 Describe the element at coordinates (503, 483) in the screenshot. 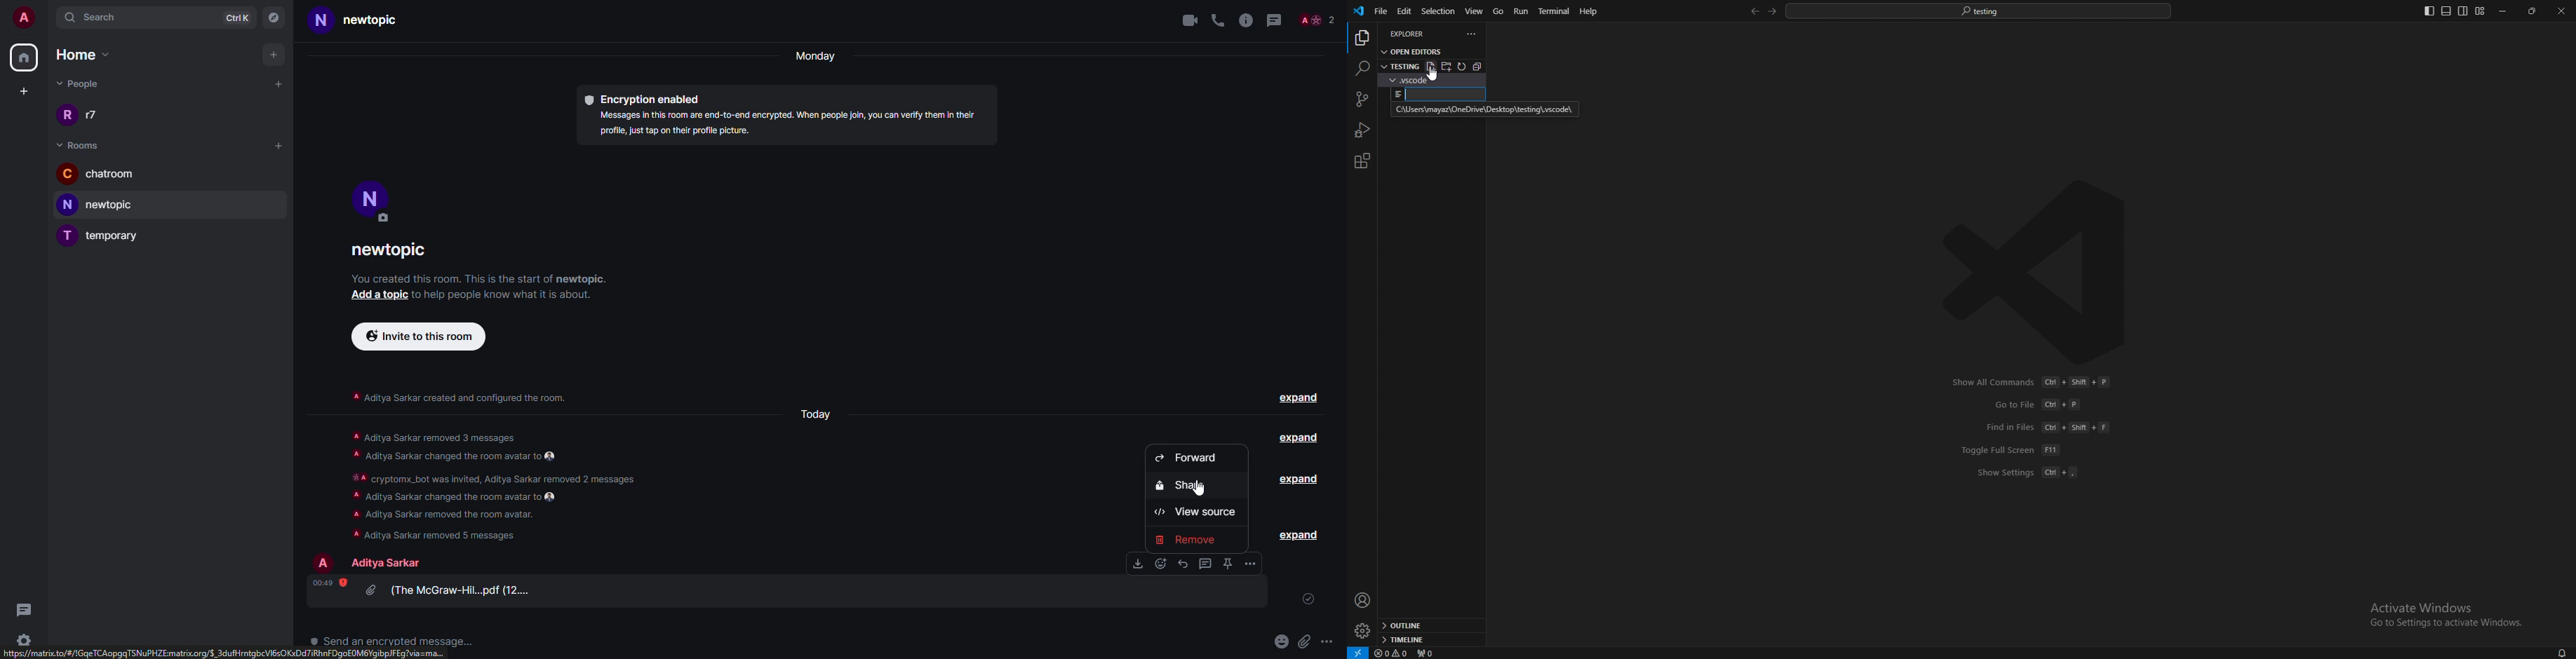

I see `A Aditya Sarkar removed 3 messages

A Aditya Sarkar changed the room avatar to

#A cryptomx_bot was invited, Aditya Sarkar removed 2 messages
A Aditya Sarkar changed the room avatar to

A Aditya Sarkar removed the room avatar.

A Aditya Sarkar removed 5 messages` at that location.